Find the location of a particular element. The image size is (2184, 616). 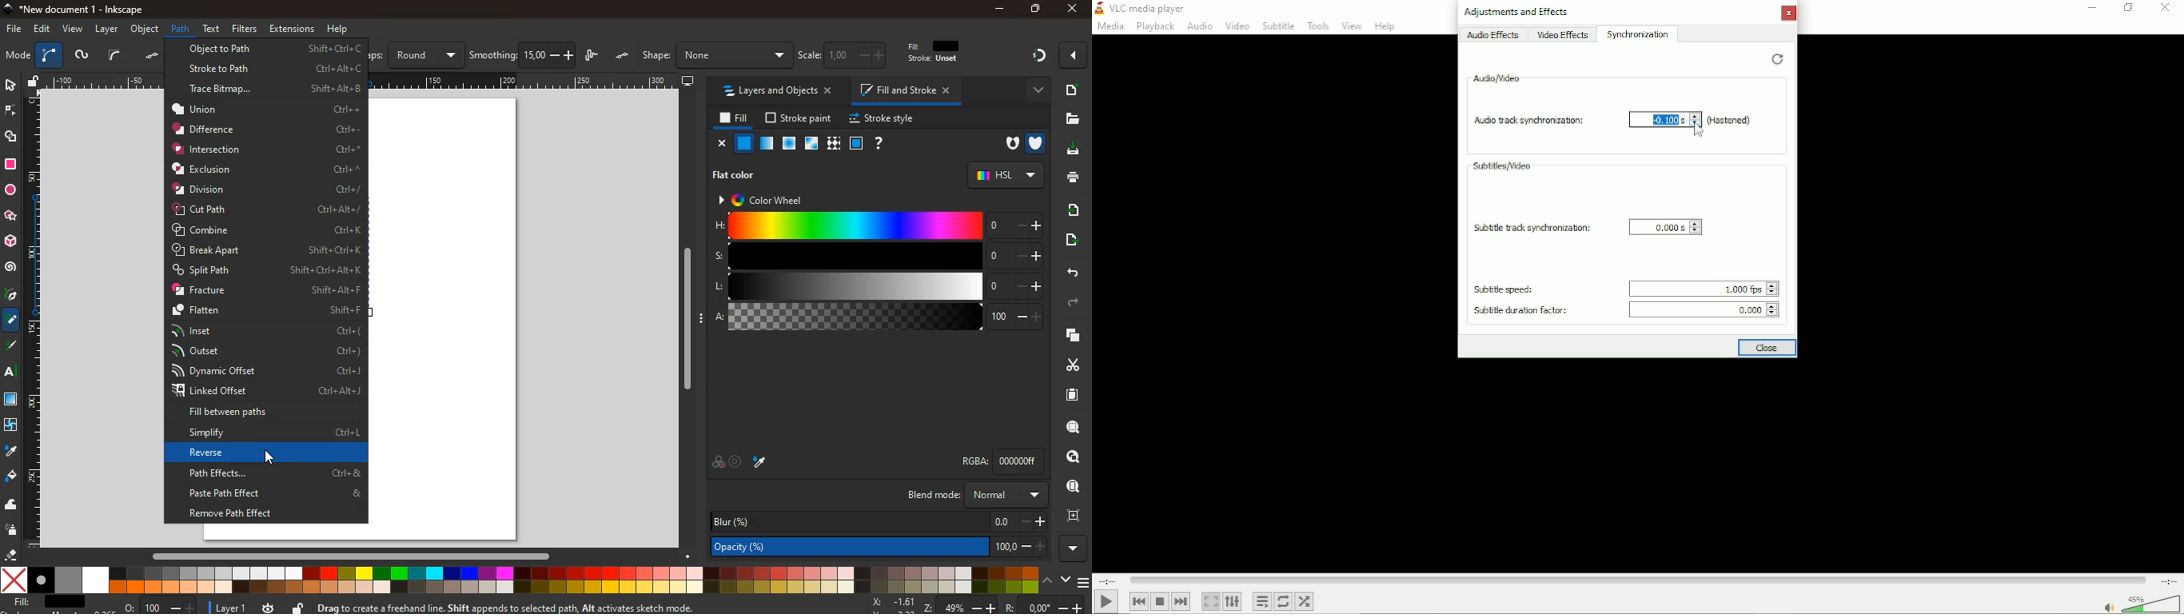

dynamic offset is located at coordinates (265, 371).